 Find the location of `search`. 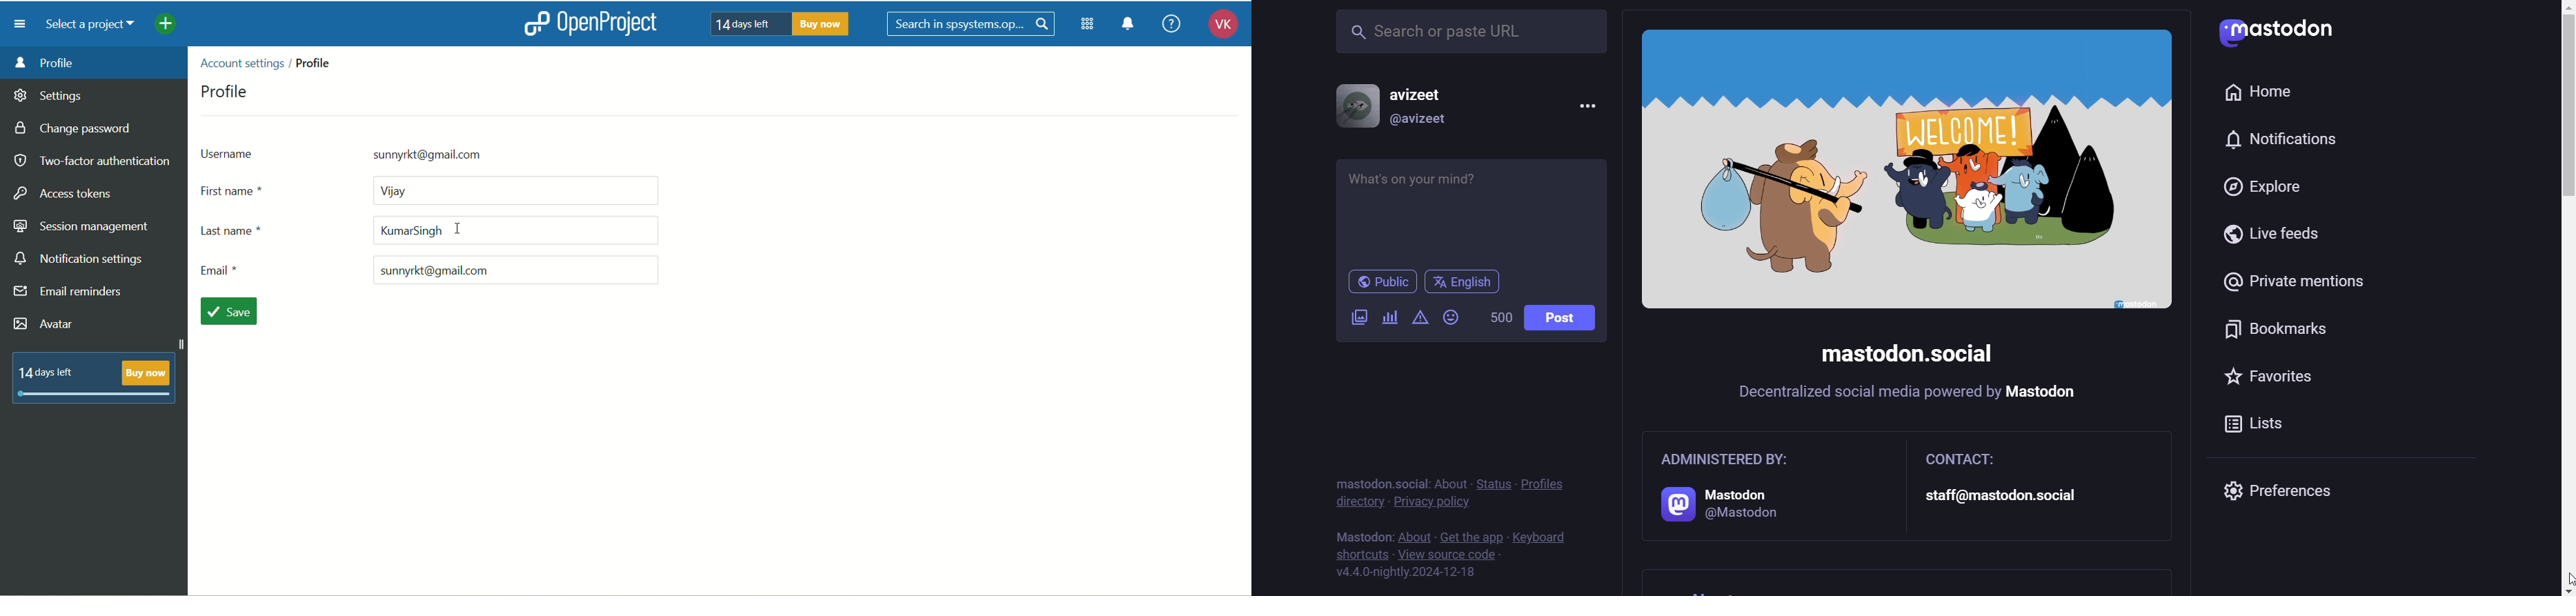

search is located at coordinates (1469, 28).